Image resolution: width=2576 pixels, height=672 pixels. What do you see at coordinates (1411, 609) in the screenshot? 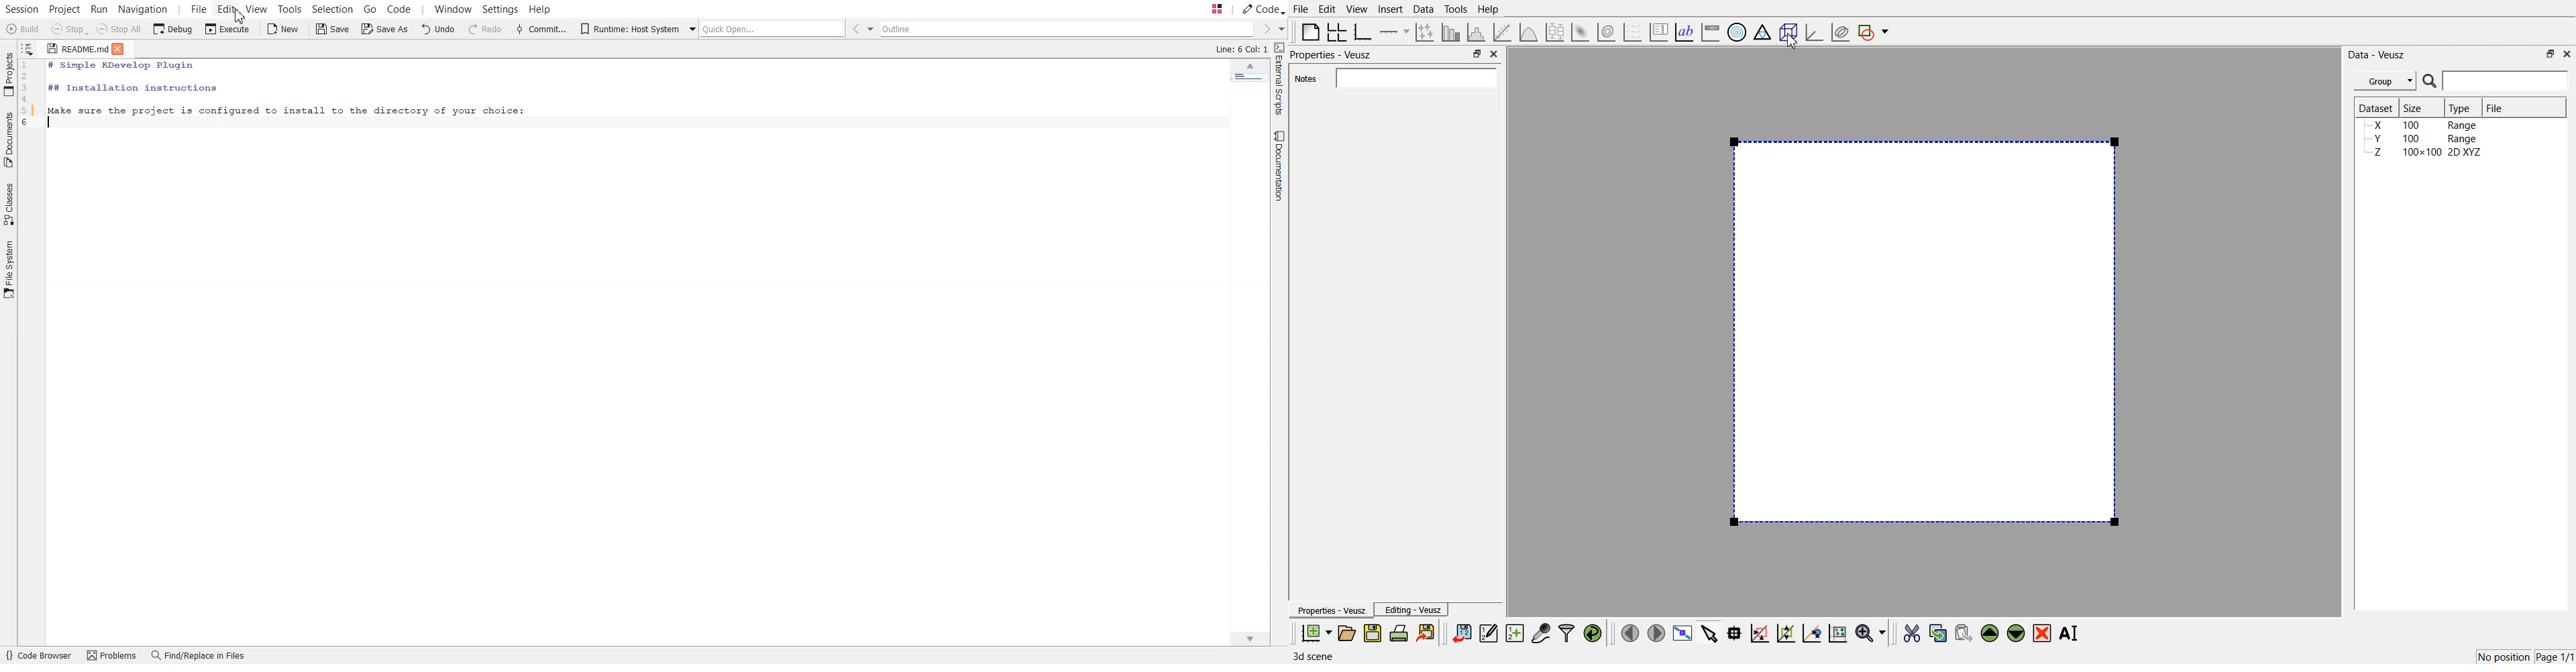
I see `Editing - Veusz` at bounding box center [1411, 609].